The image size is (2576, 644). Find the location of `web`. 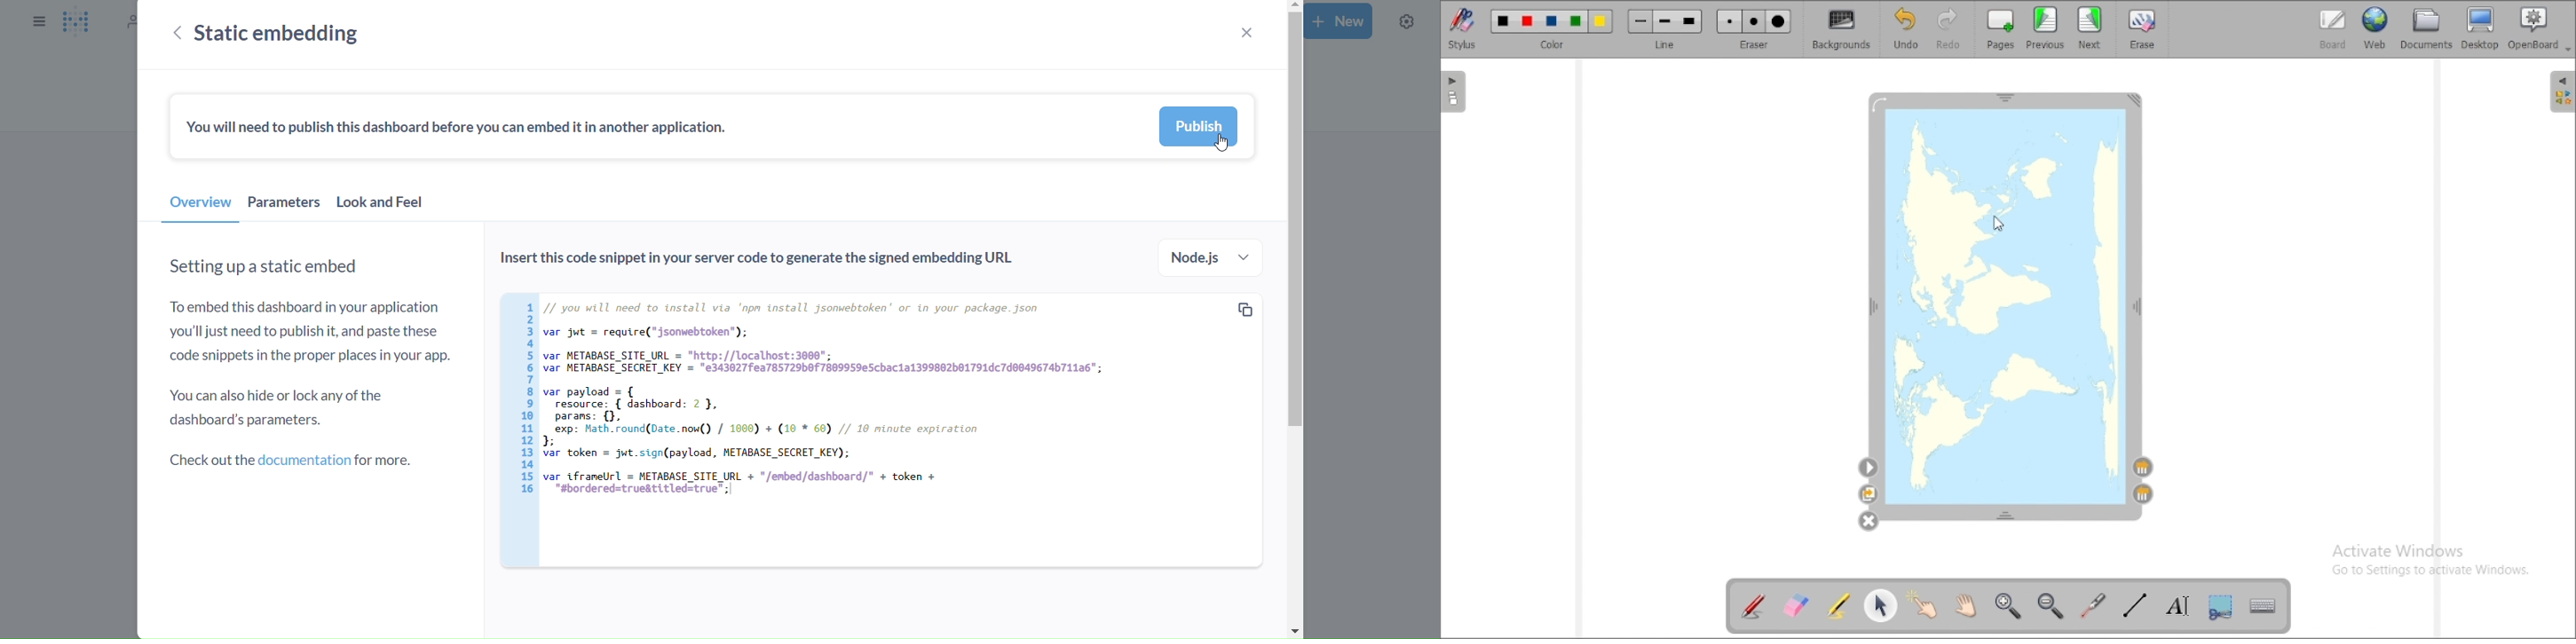

web is located at coordinates (2375, 28).